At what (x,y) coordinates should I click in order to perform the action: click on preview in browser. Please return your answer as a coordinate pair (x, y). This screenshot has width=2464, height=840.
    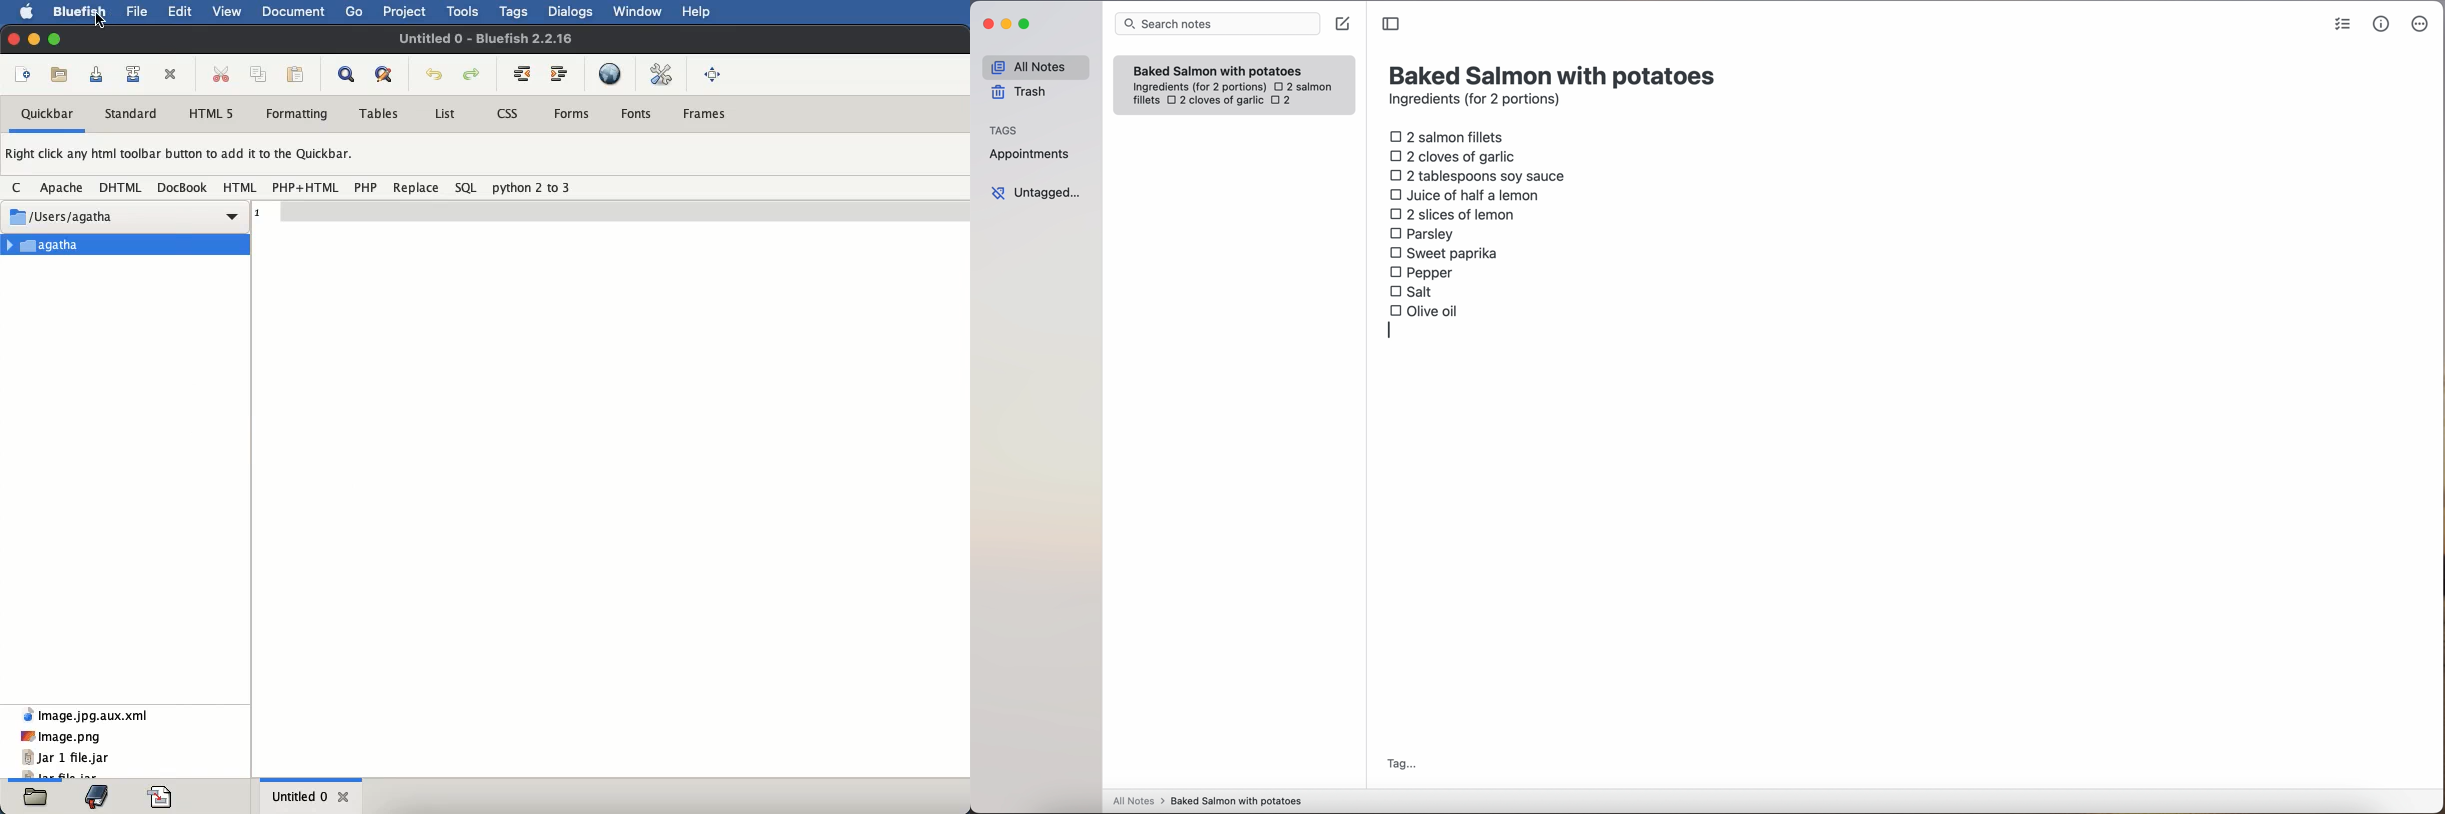
    Looking at the image, I should click on (610, 73).